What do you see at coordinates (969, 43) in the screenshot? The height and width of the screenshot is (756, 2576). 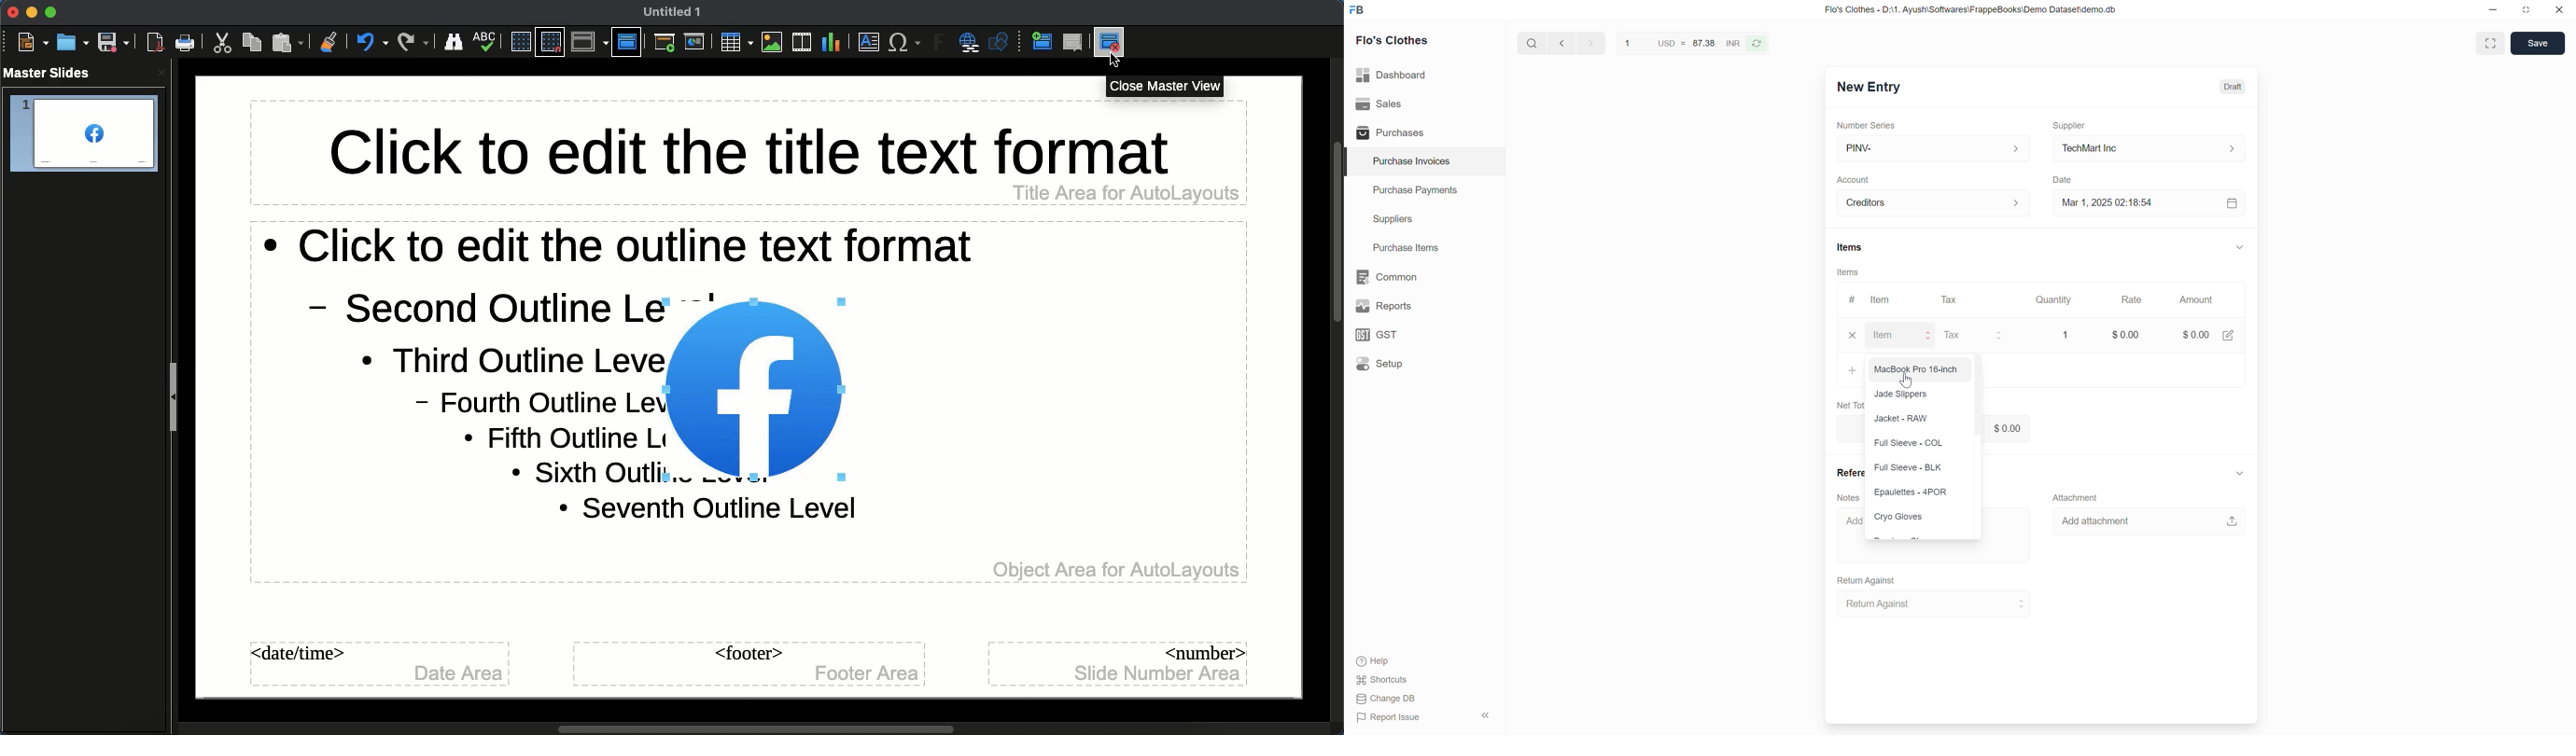 I see `Hyperlink` at bounding box center [969, 43].